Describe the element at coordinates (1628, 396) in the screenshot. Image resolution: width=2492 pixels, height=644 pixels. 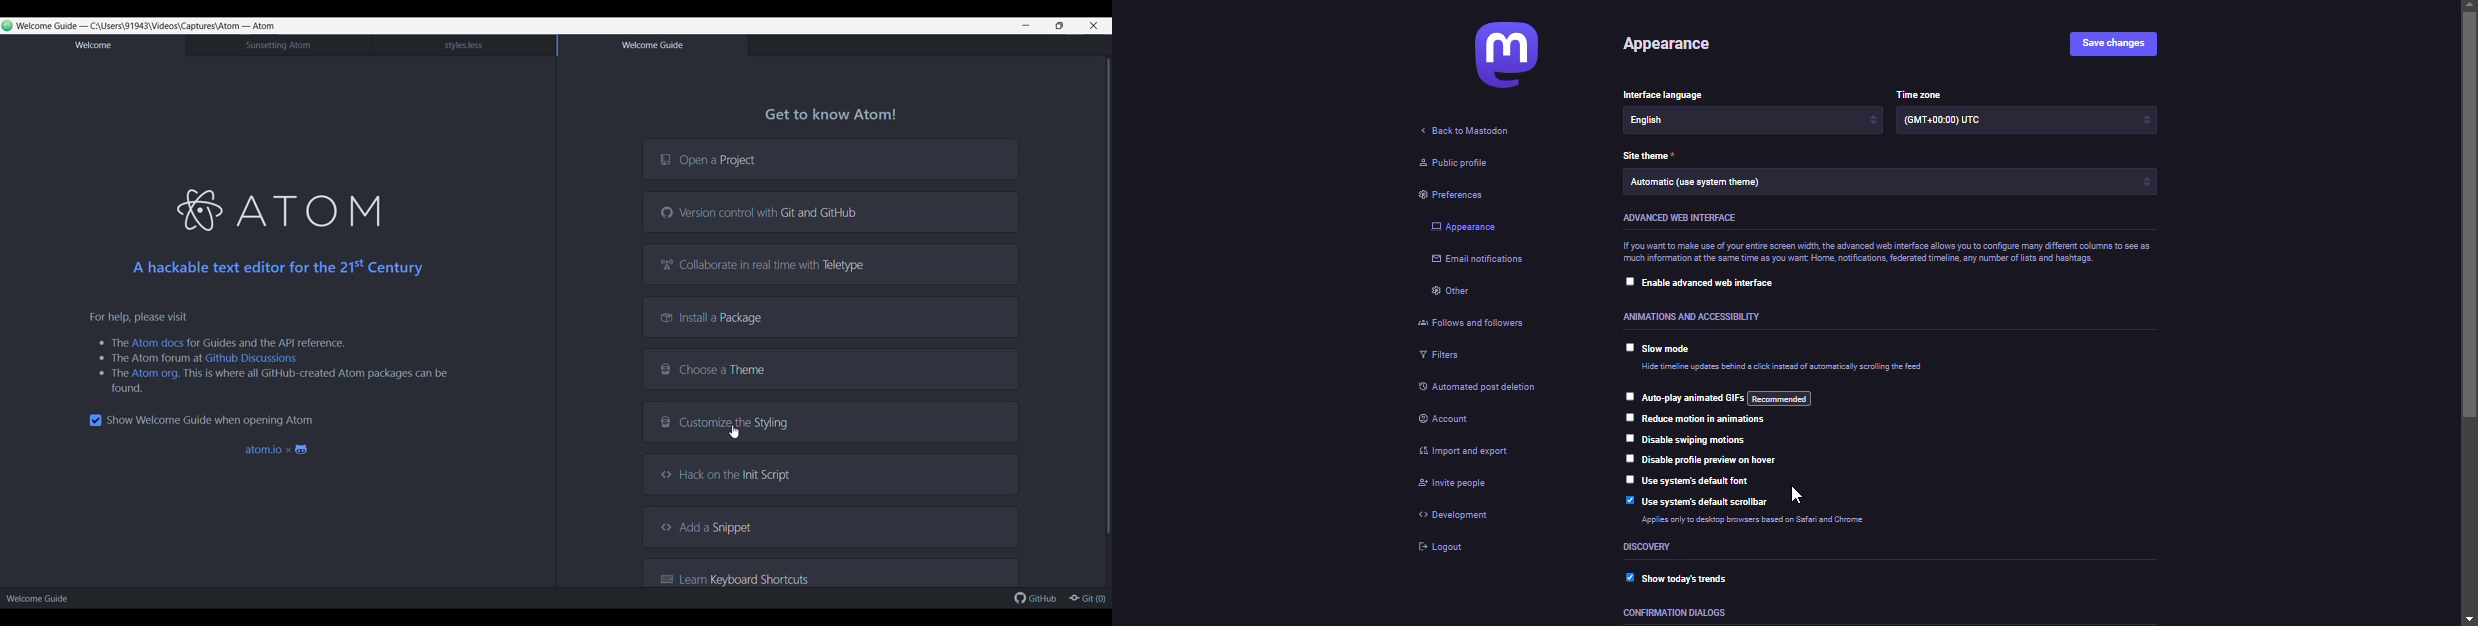
I see `click to select` at that location.